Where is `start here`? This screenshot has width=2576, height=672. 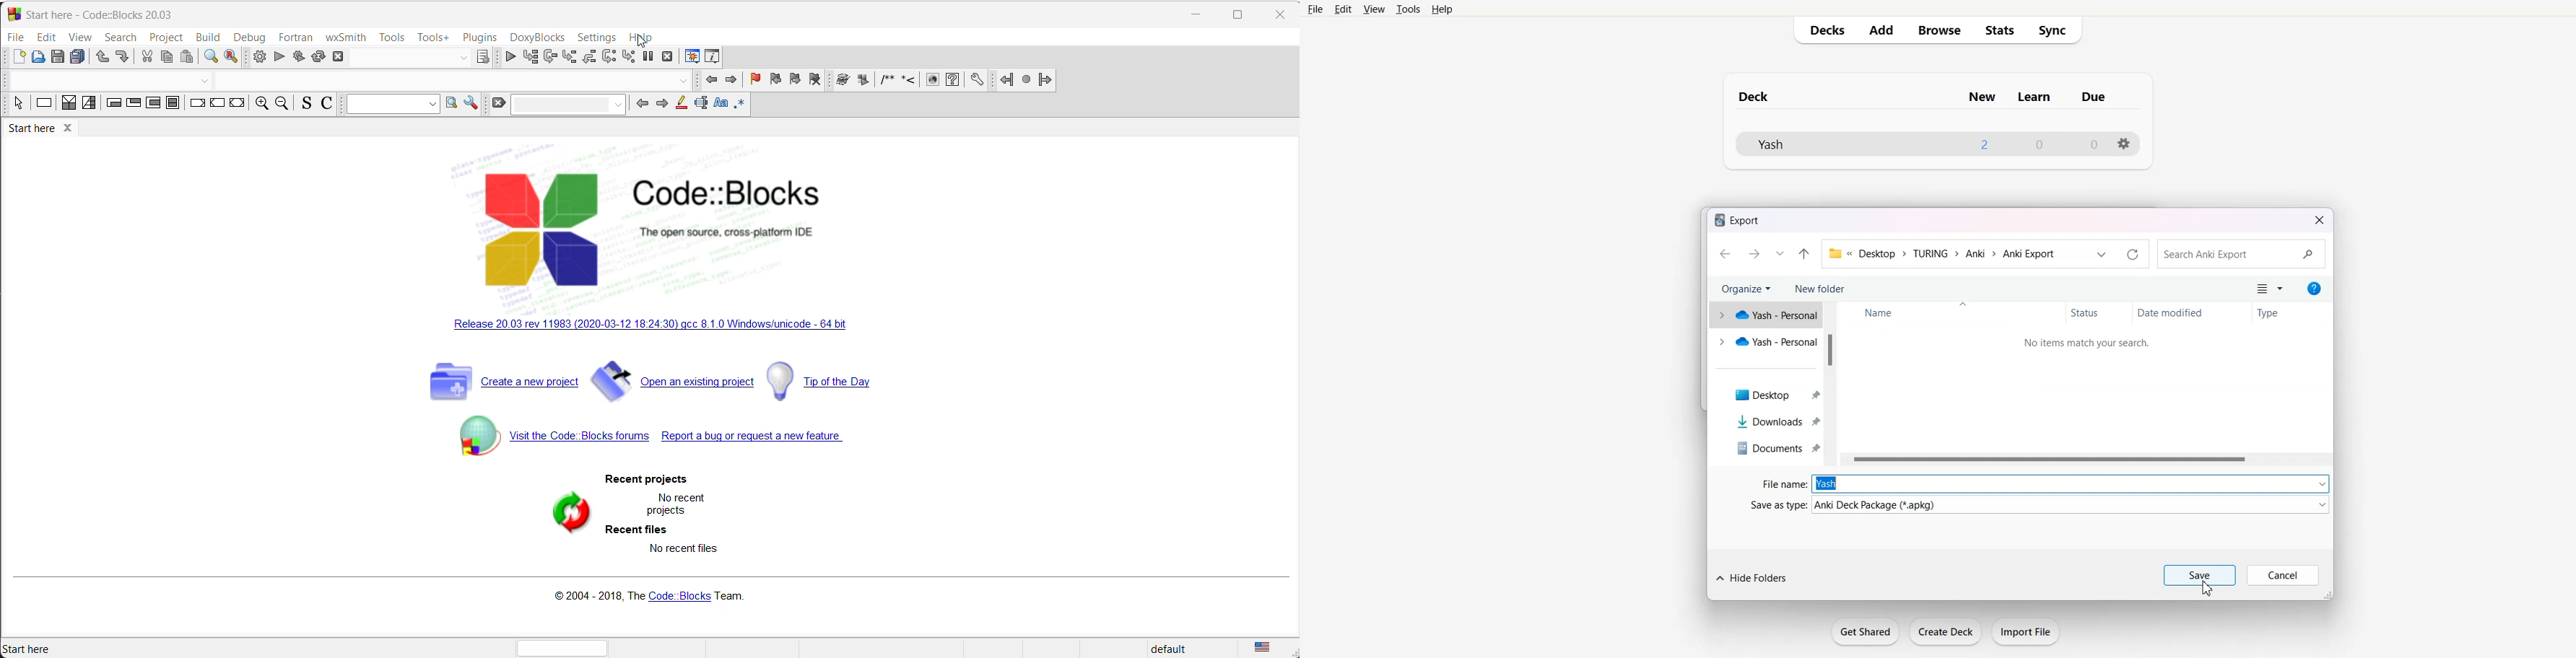 start here is located at coordinates (30, 649).